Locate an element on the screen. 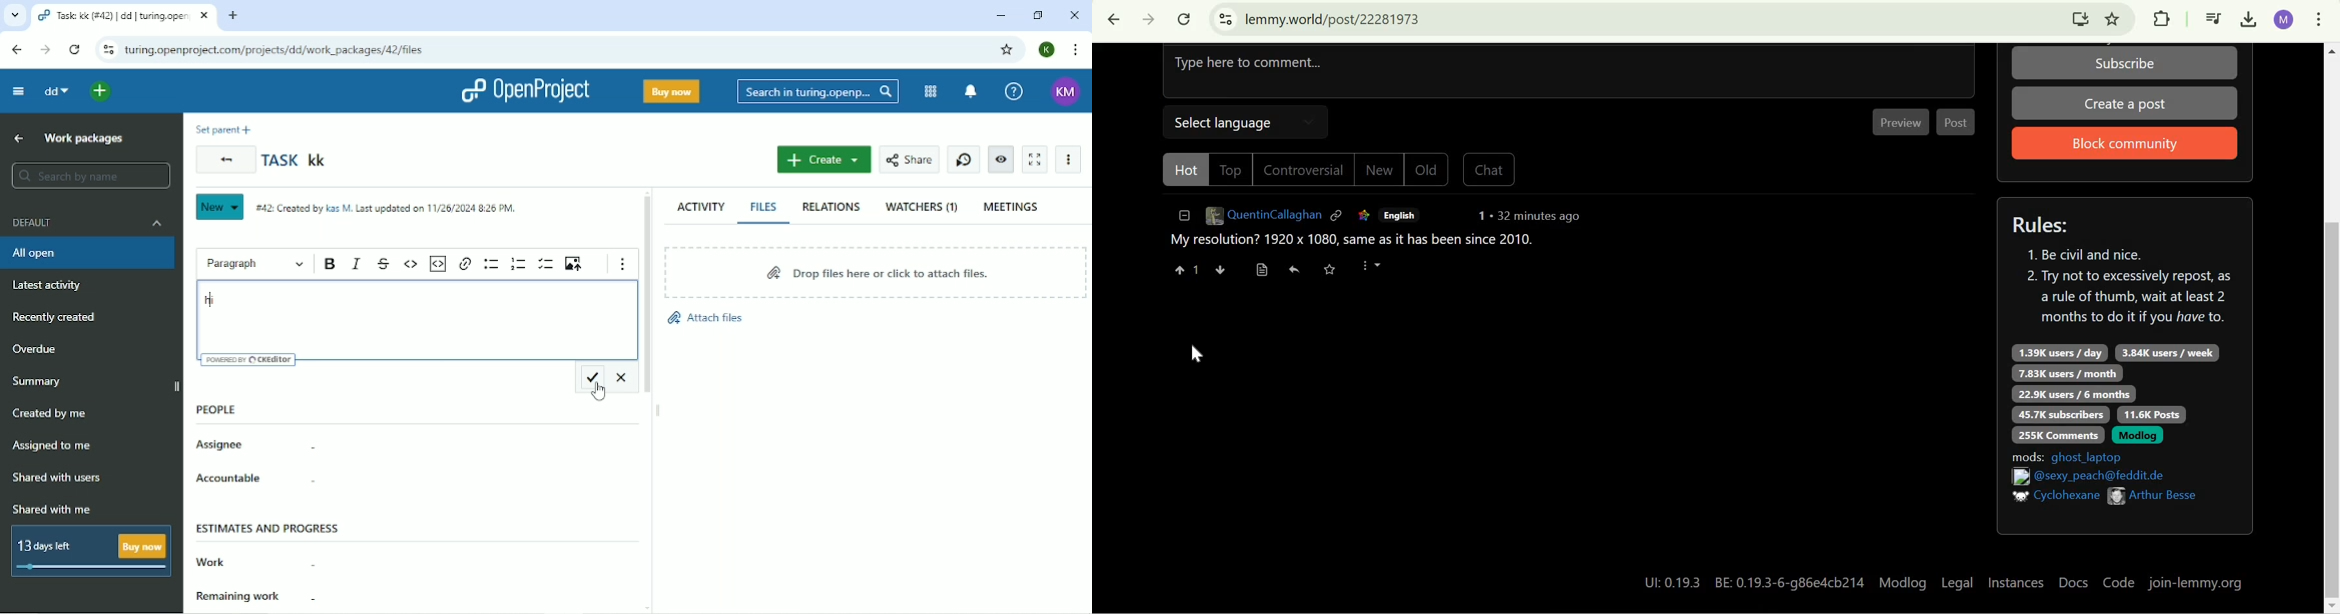  255K comments is located at coordinates (2058, 434).